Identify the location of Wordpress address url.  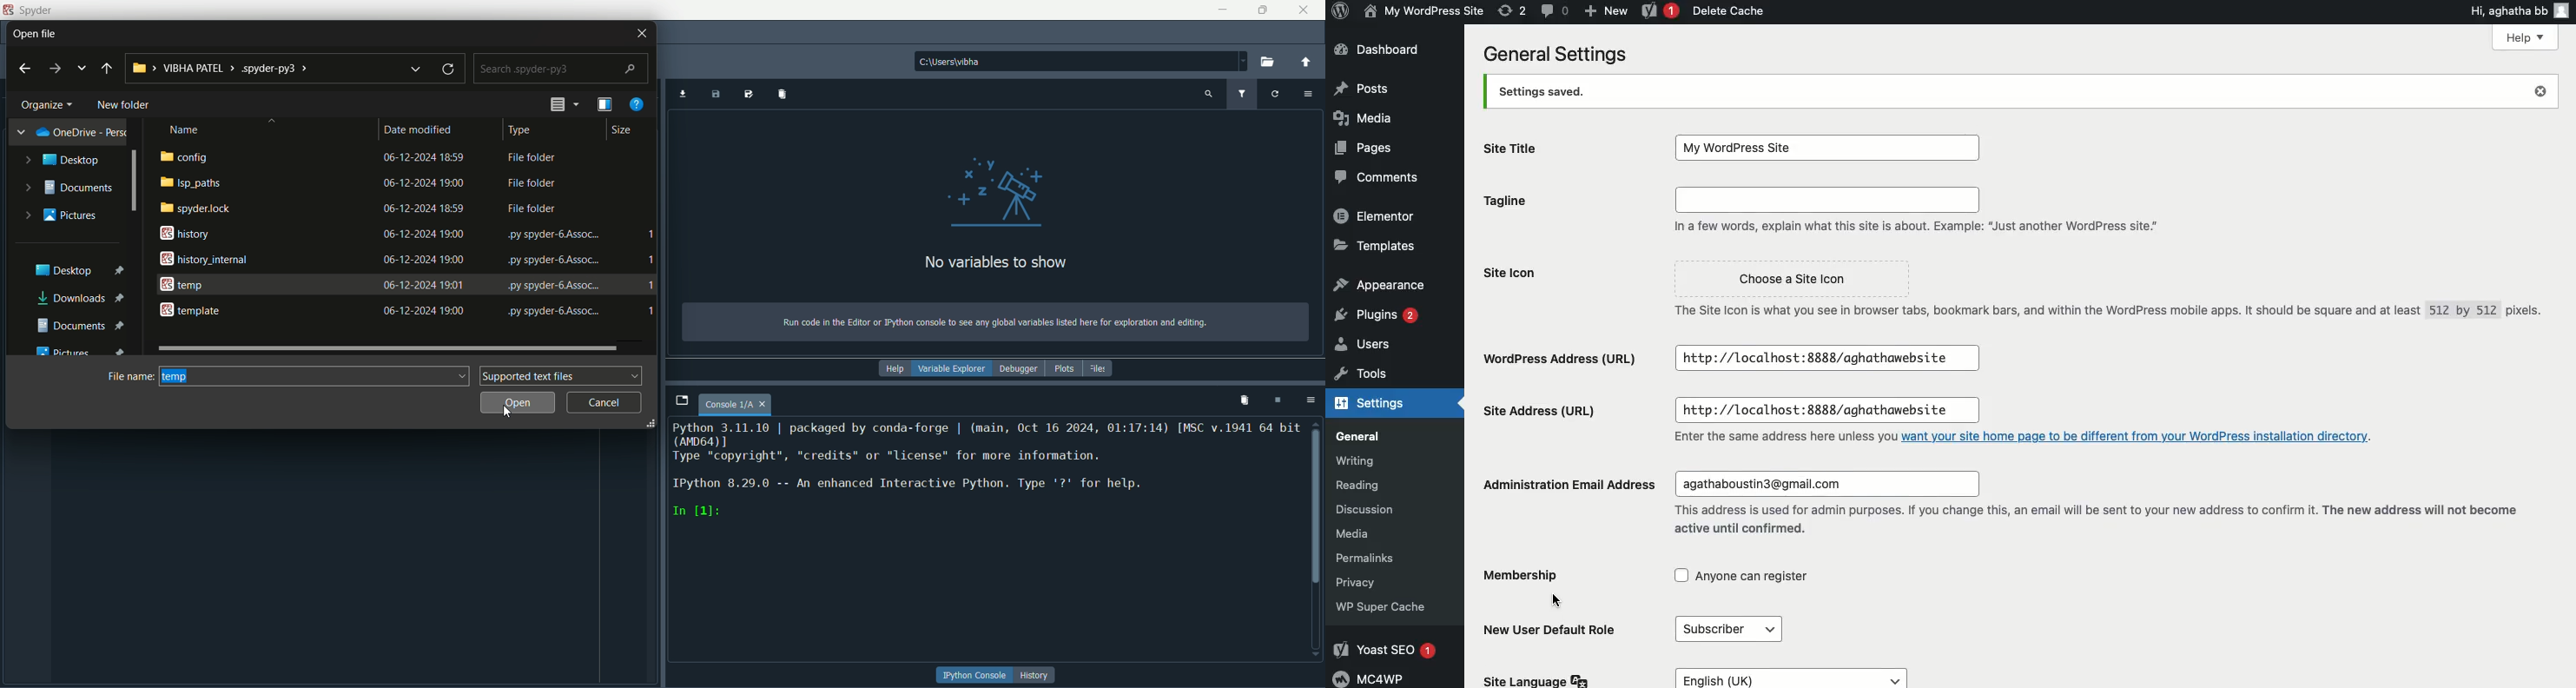
(1559, 359).